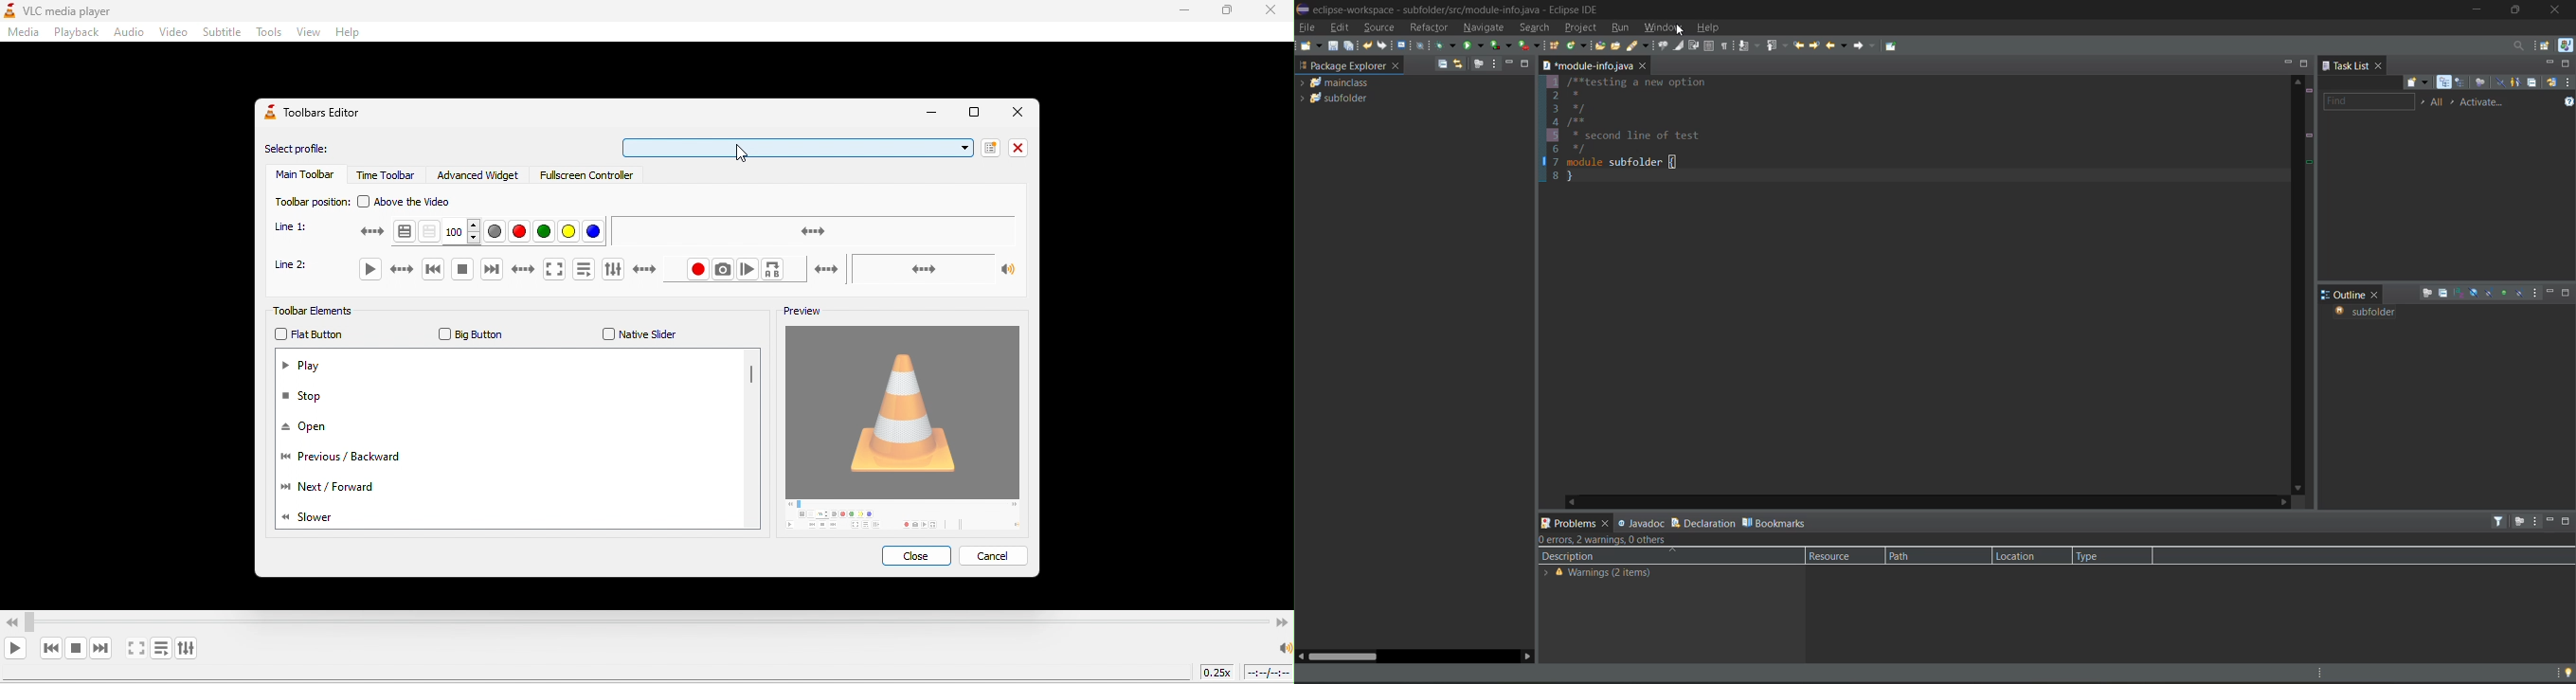 This screenshot has height=700, width=2576. I want to click on toggle transparency, so click(430, 231).